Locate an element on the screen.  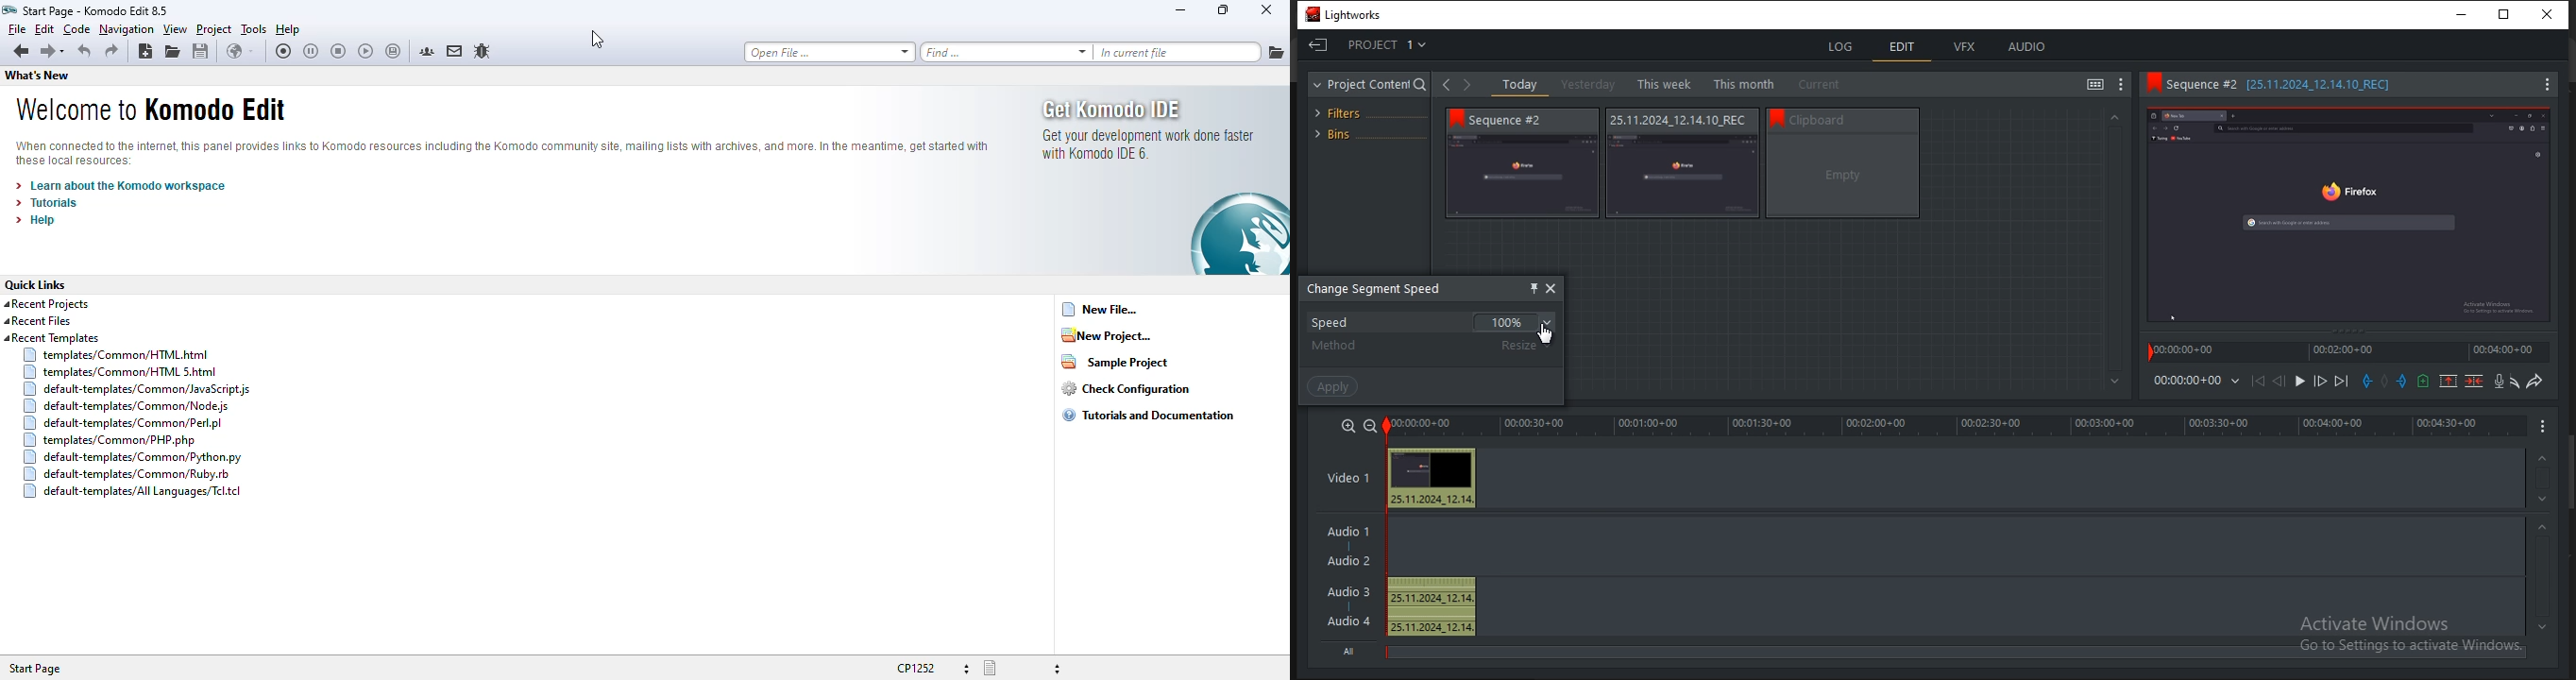
Audio 2 is located at coordinates (1348, 562).